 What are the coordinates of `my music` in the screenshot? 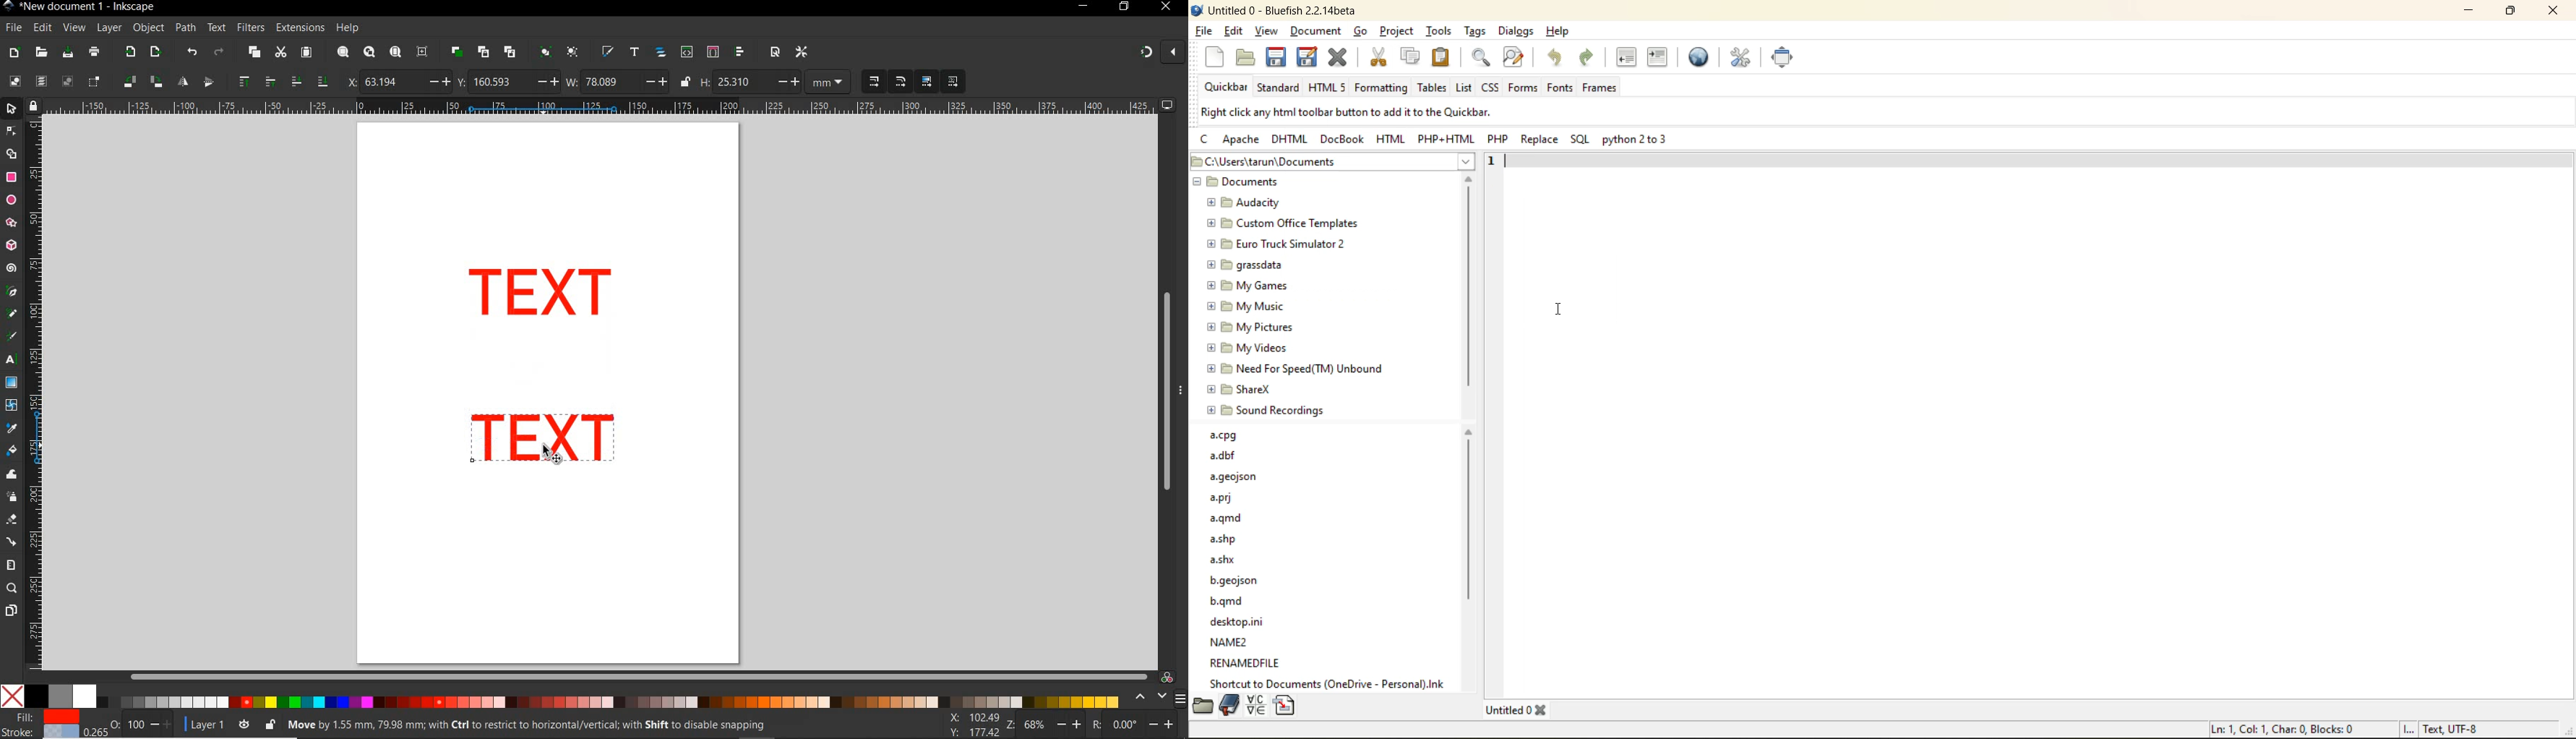 It's located at (1246, 307).